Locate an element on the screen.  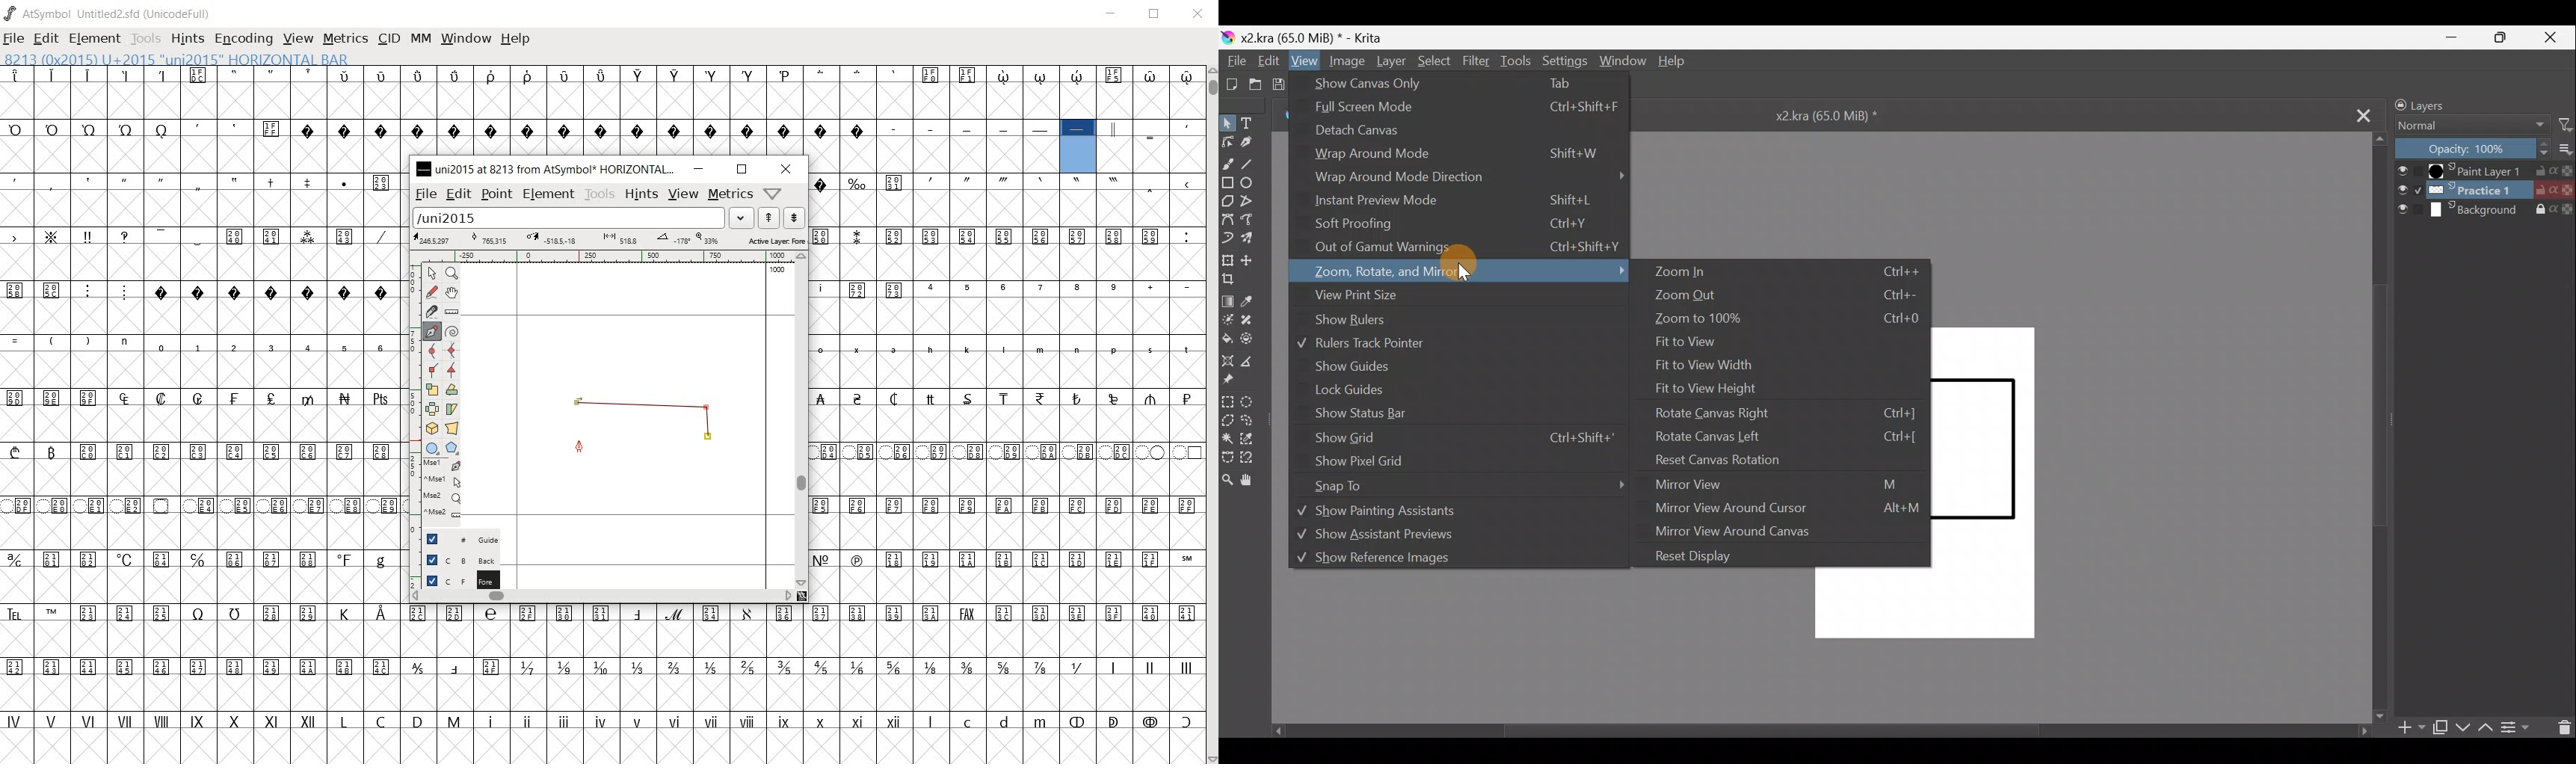
Smart patch tool is located at coordinates (1255, 324).